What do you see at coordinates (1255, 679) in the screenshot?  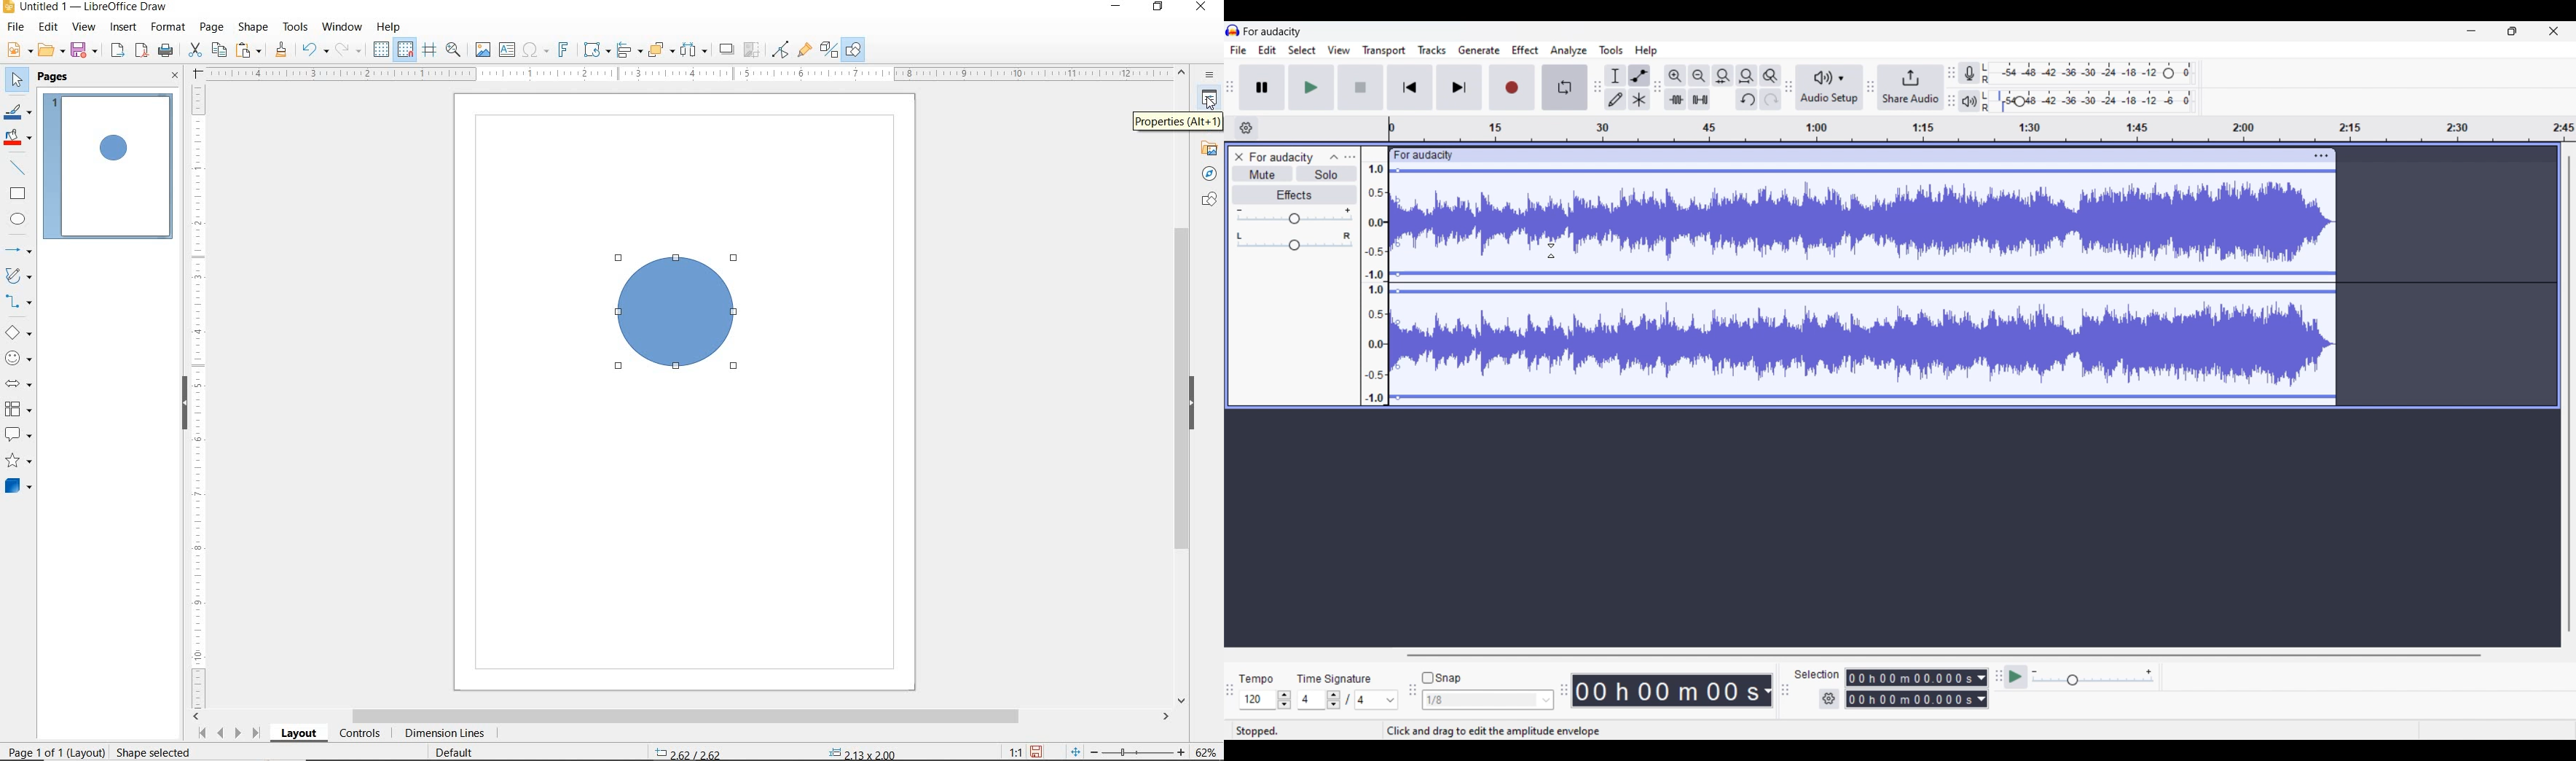 I see `tempo` at bounding box center [1255, 679].